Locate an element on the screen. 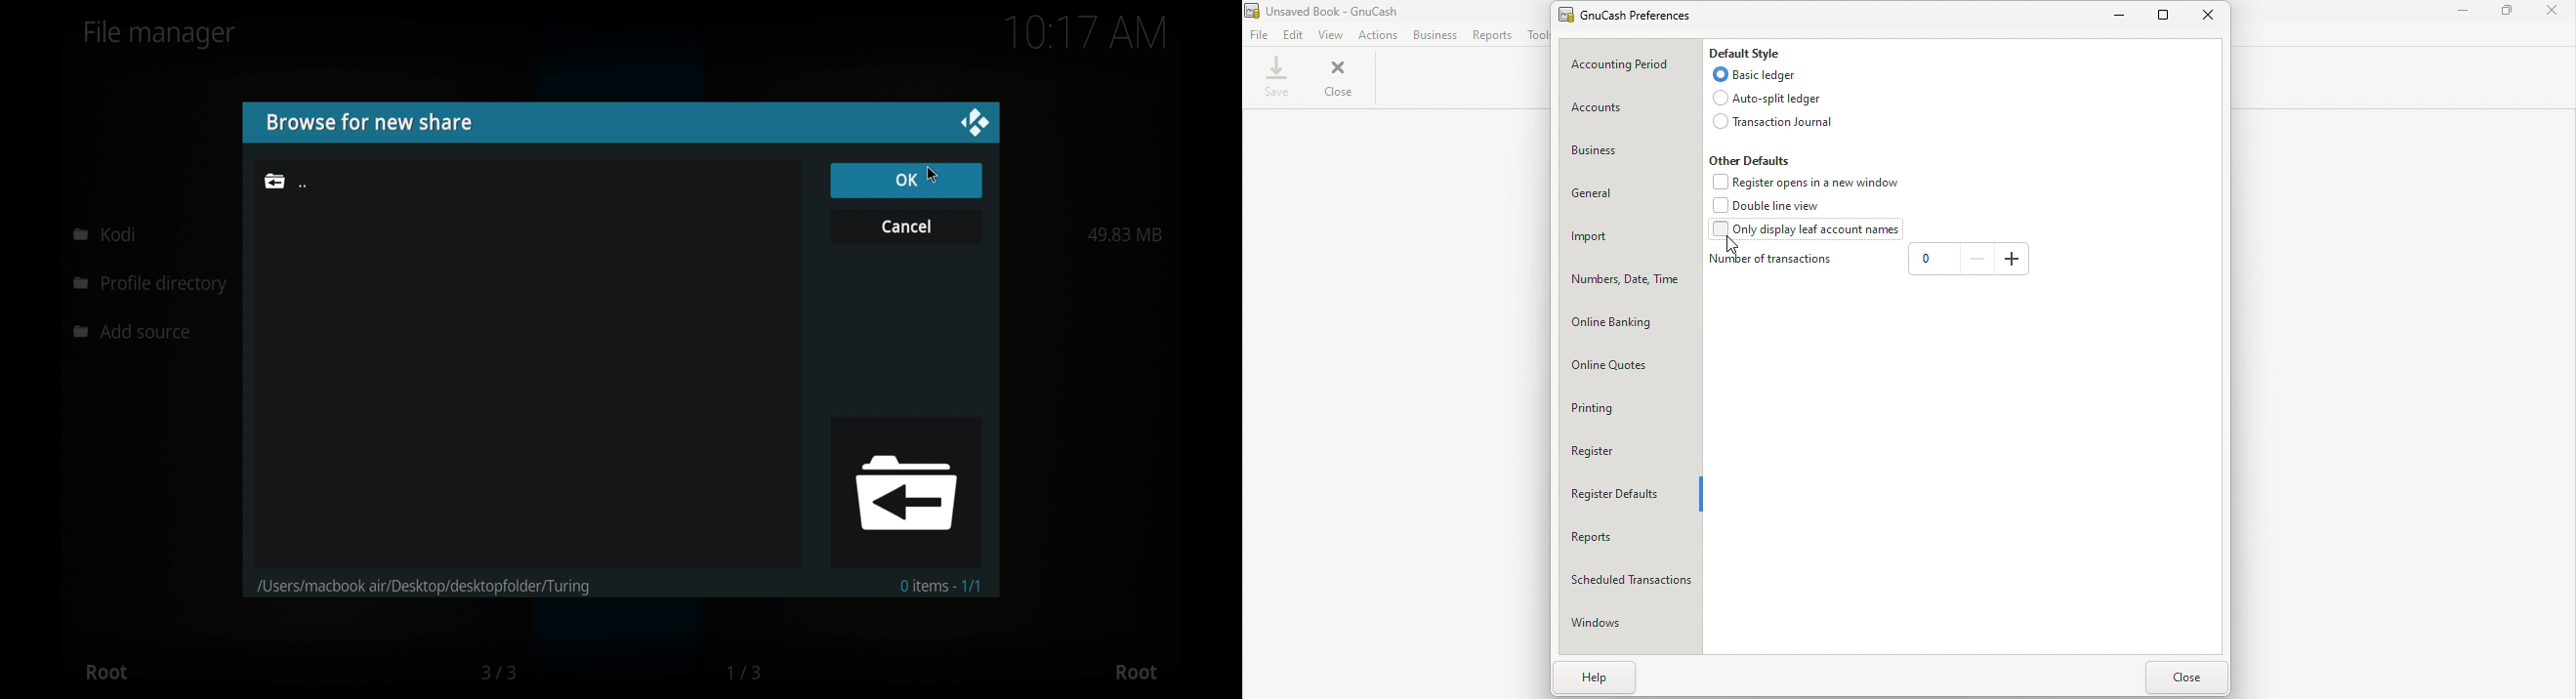 The width and height of the screenshot is (2576, 700). Reports is located at coordinates (1493, 34).